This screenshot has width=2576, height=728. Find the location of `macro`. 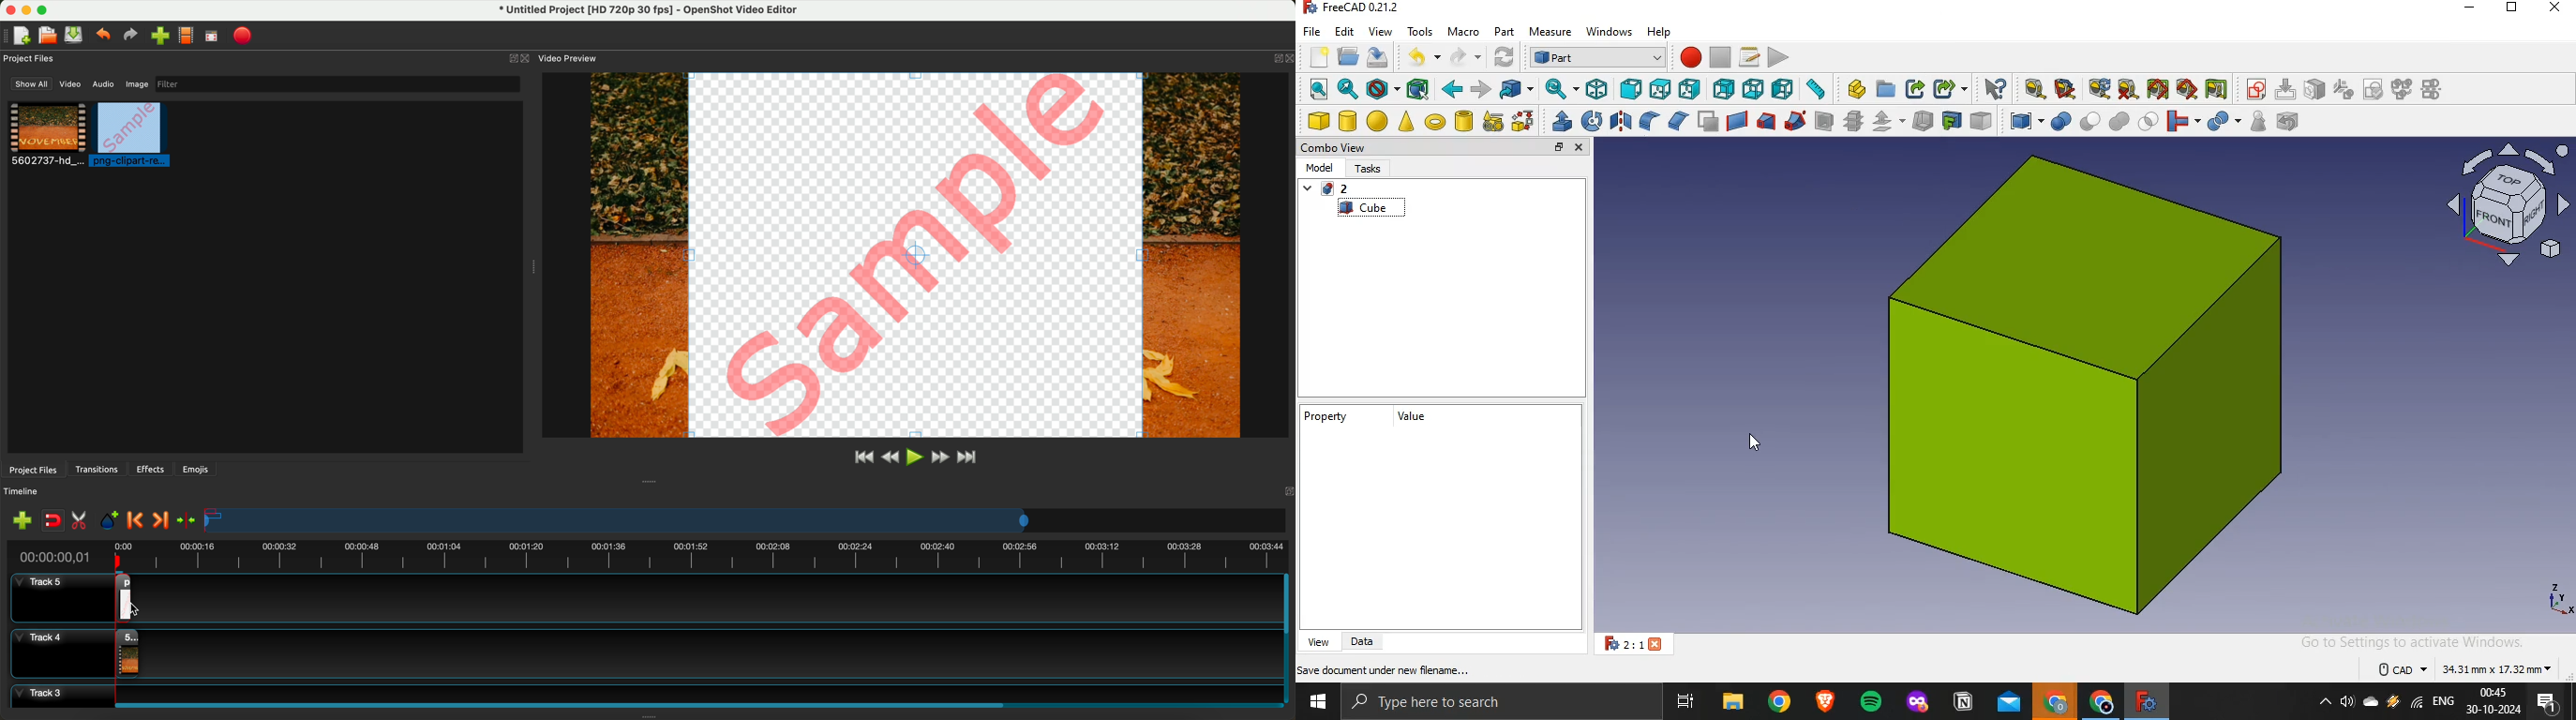

macro is located at coordinates (1462, 32).